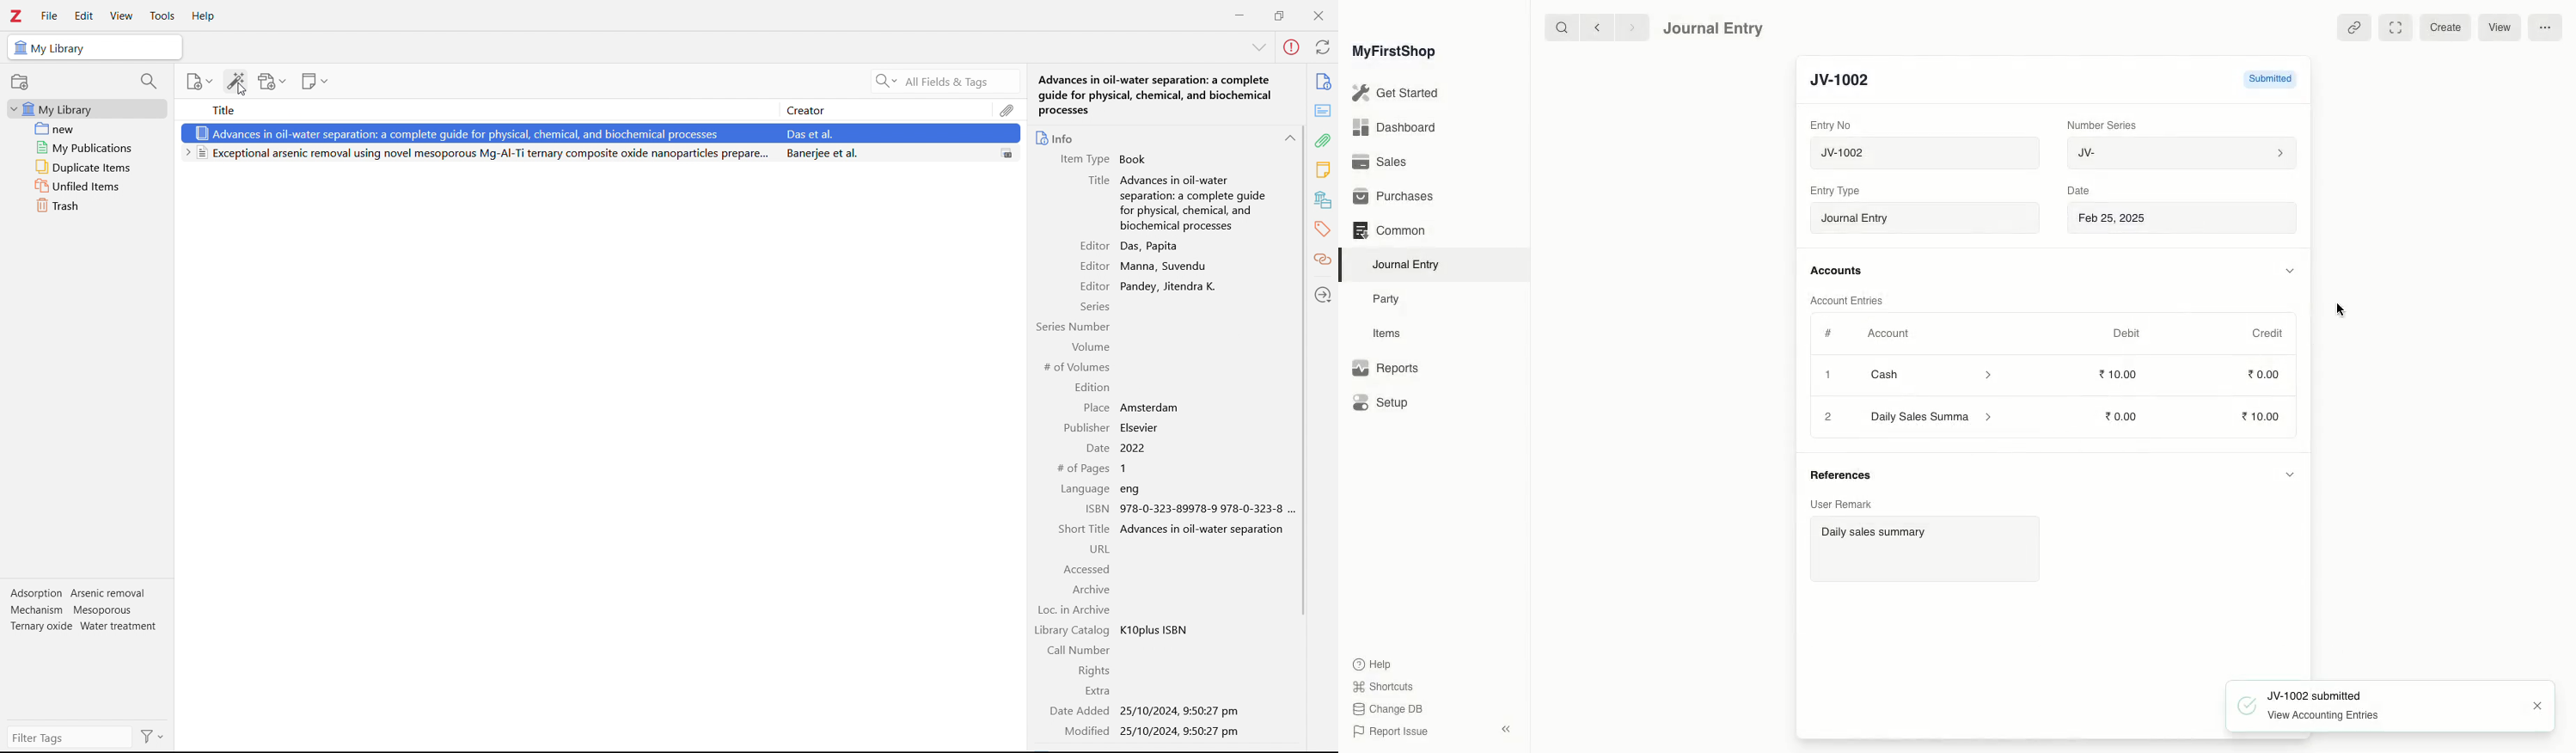 The width and height of the screenshot is (2576, 756). I want to click on Entry No, so click(1832, 125).